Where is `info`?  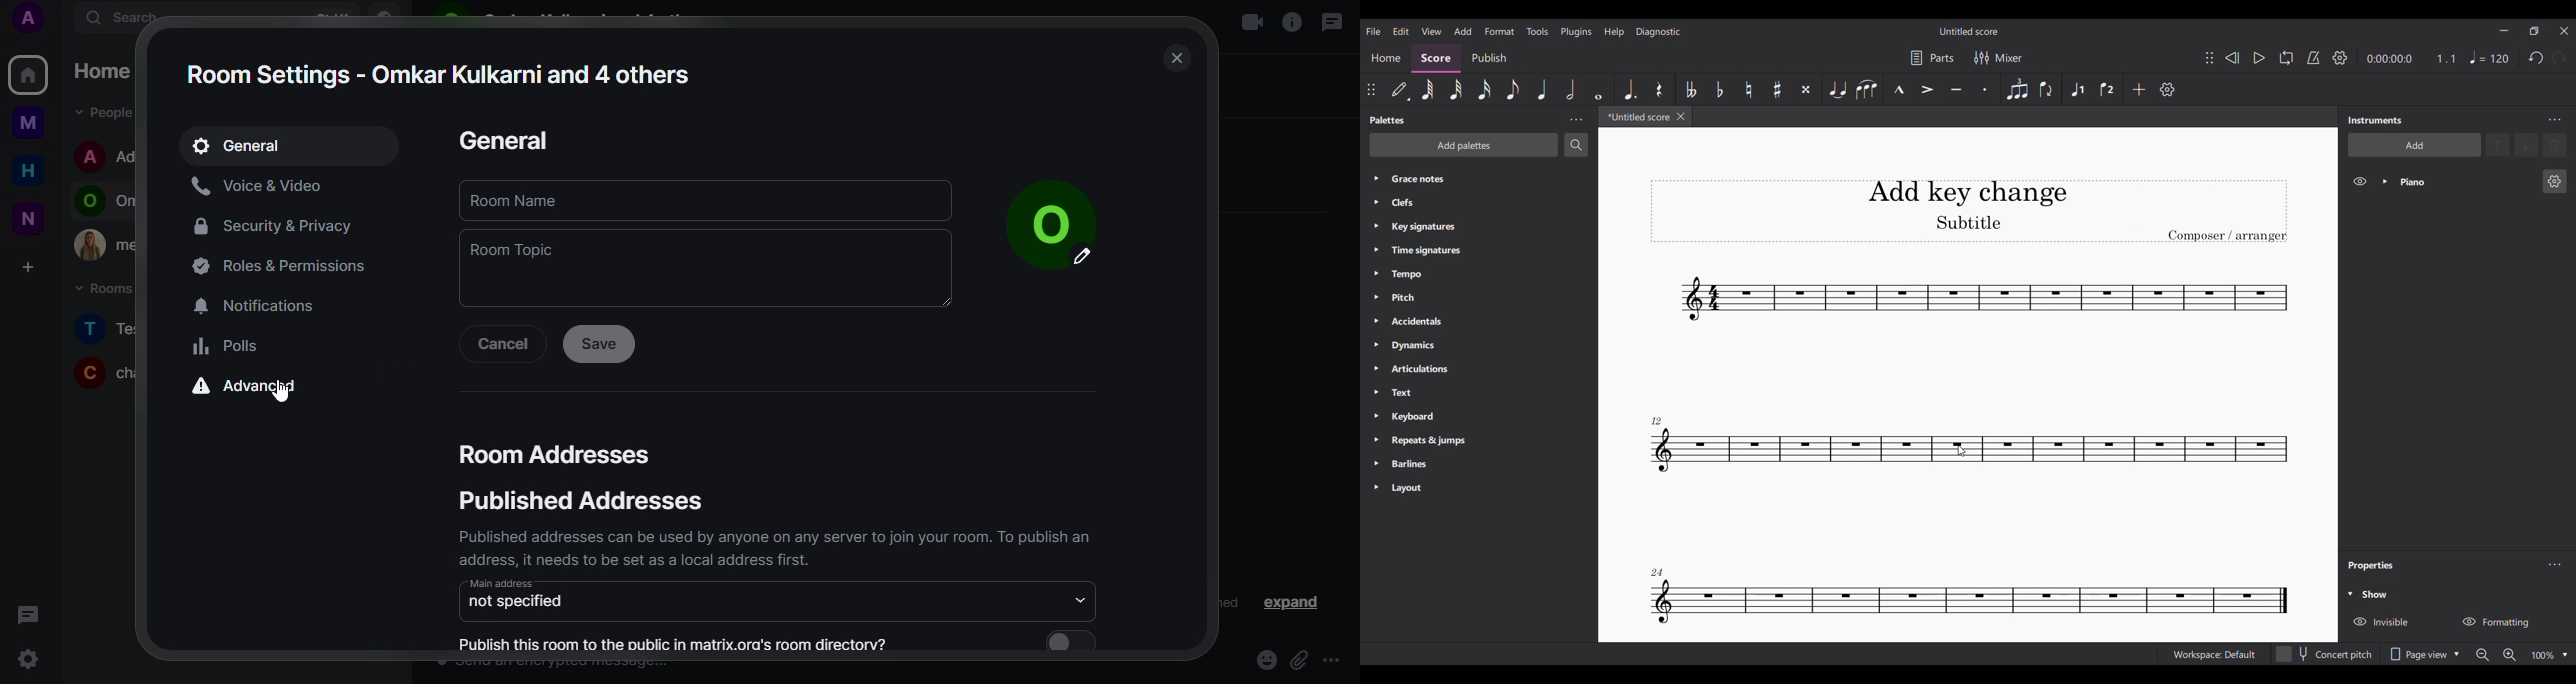 info is located at coordinates (1292, 20).